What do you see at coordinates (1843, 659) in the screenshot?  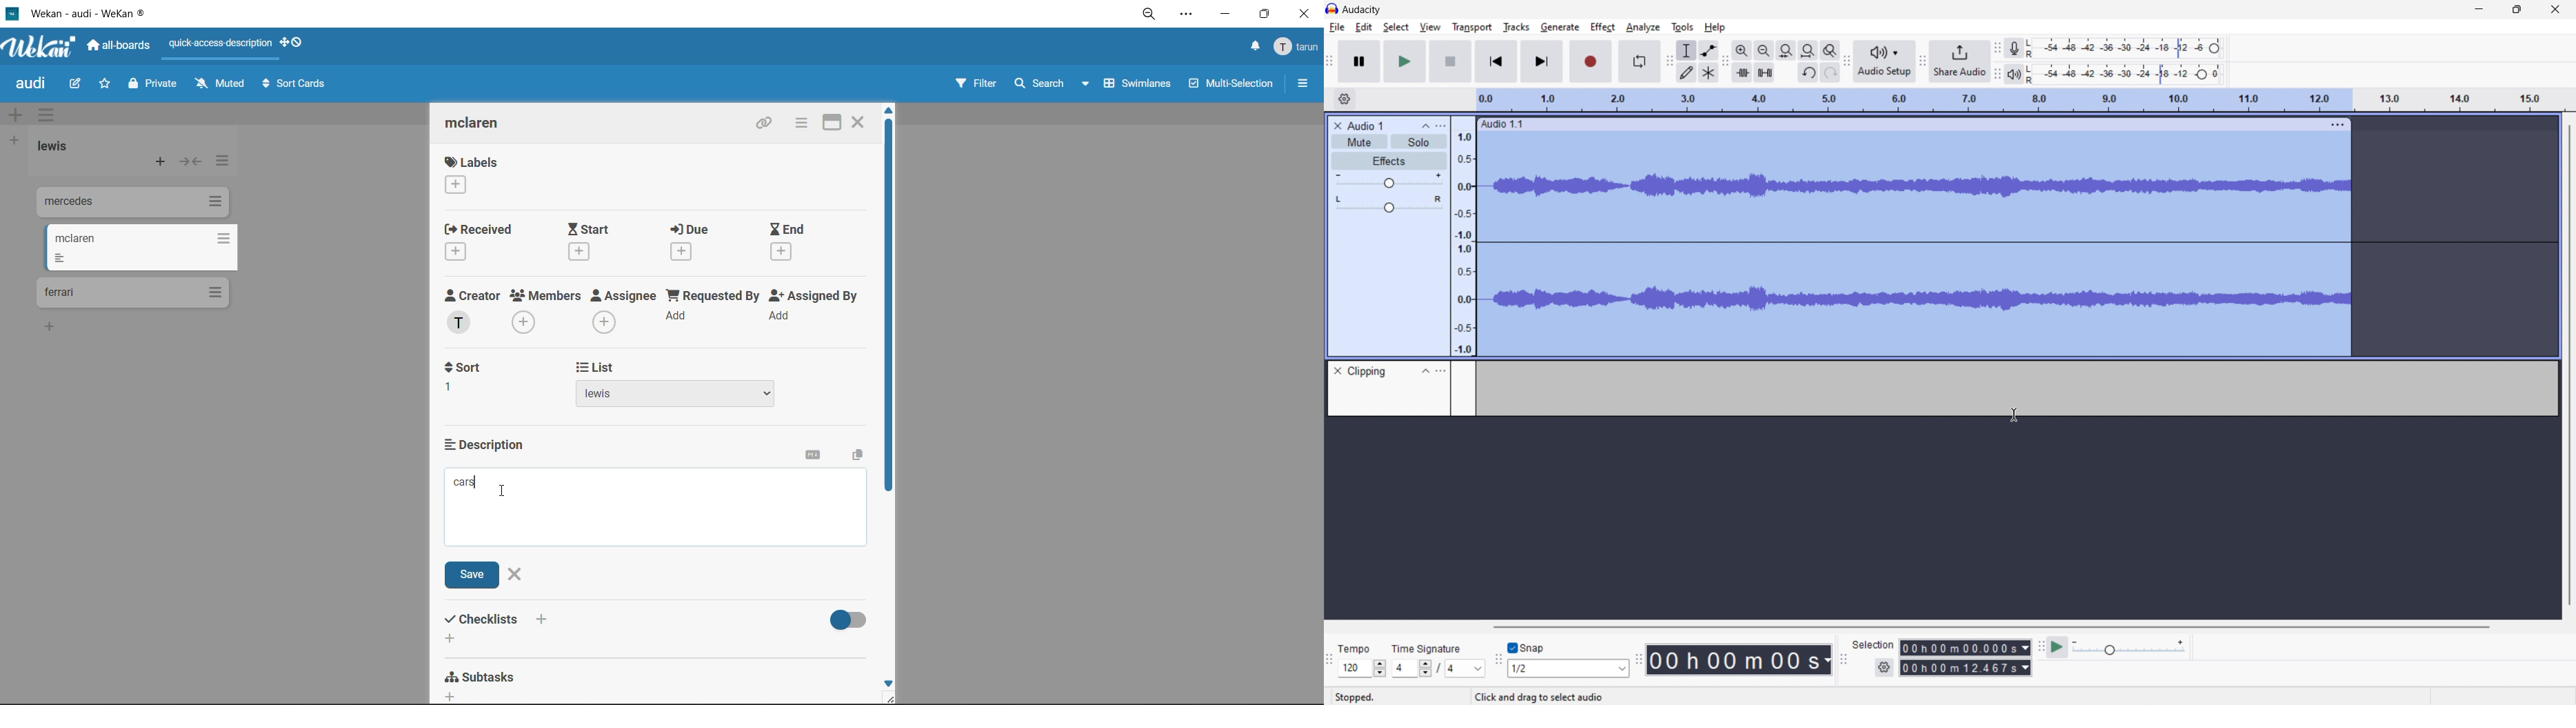 I see `selection toolbar` at bounding box center [1843, 659].